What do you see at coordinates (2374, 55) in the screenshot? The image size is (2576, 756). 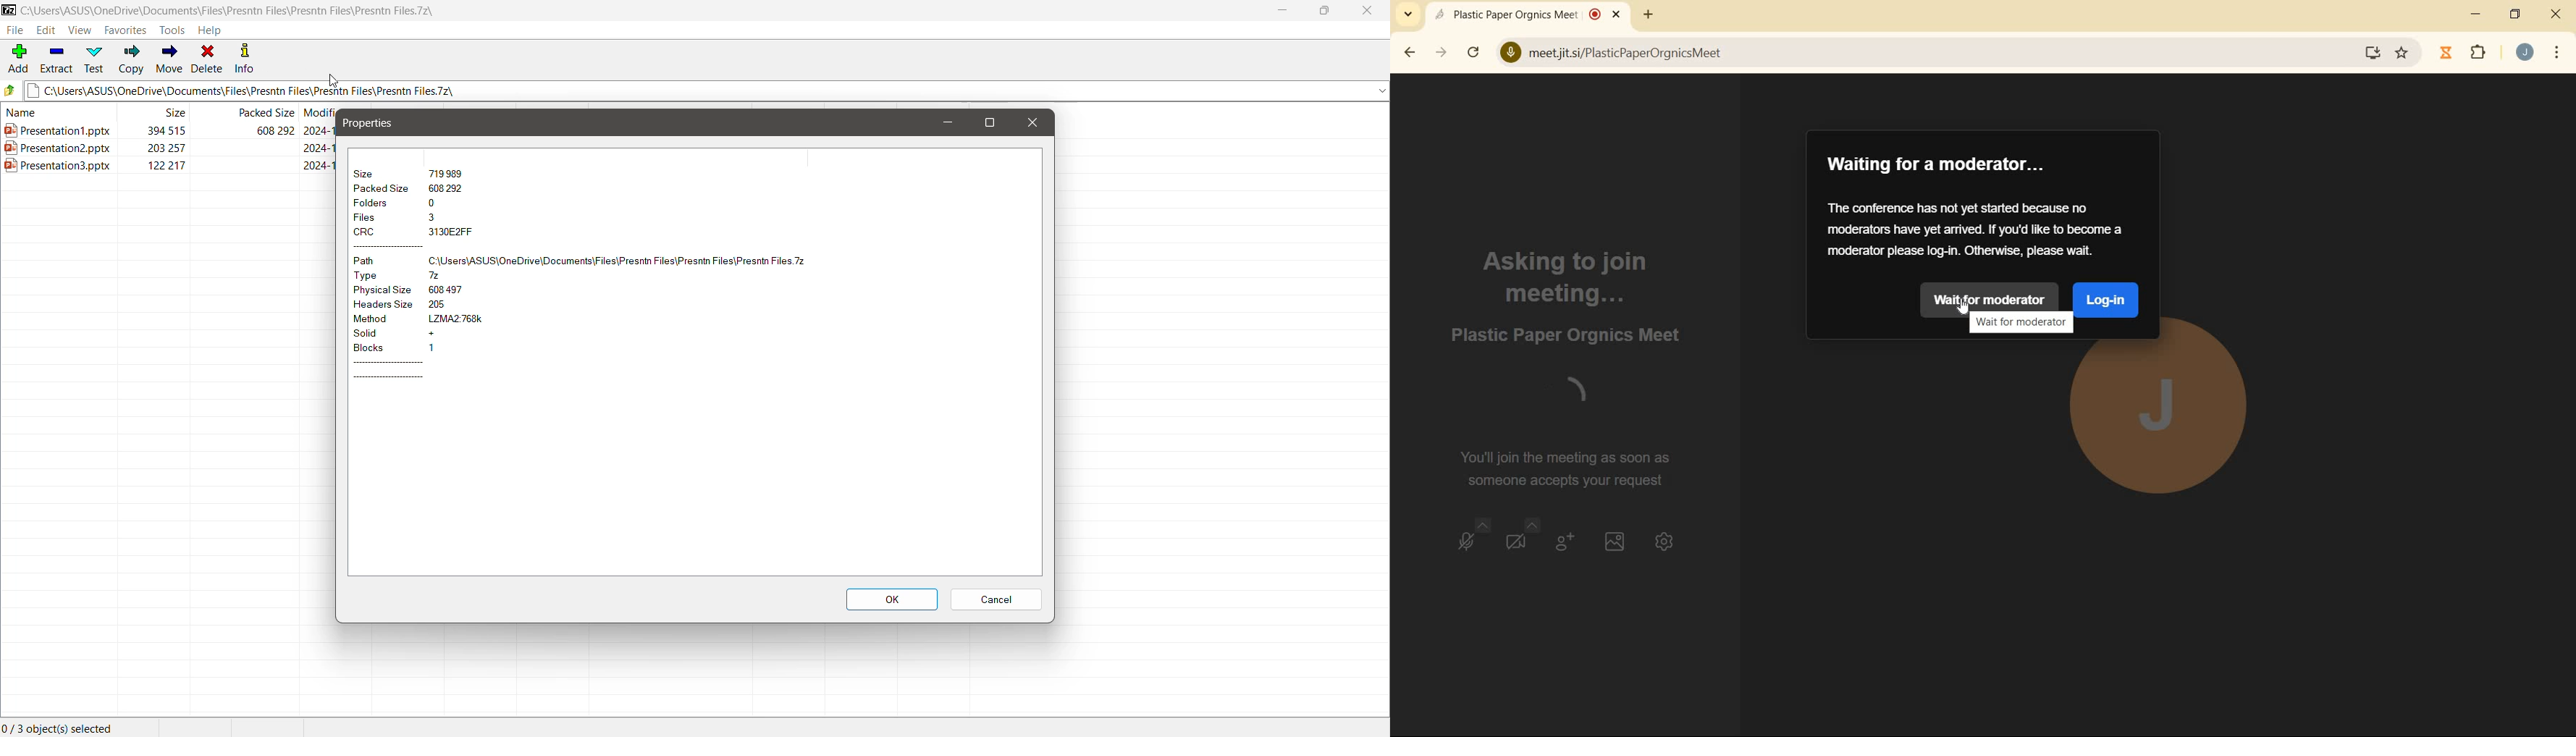 I see `install` at bounding box center [2374, 55].